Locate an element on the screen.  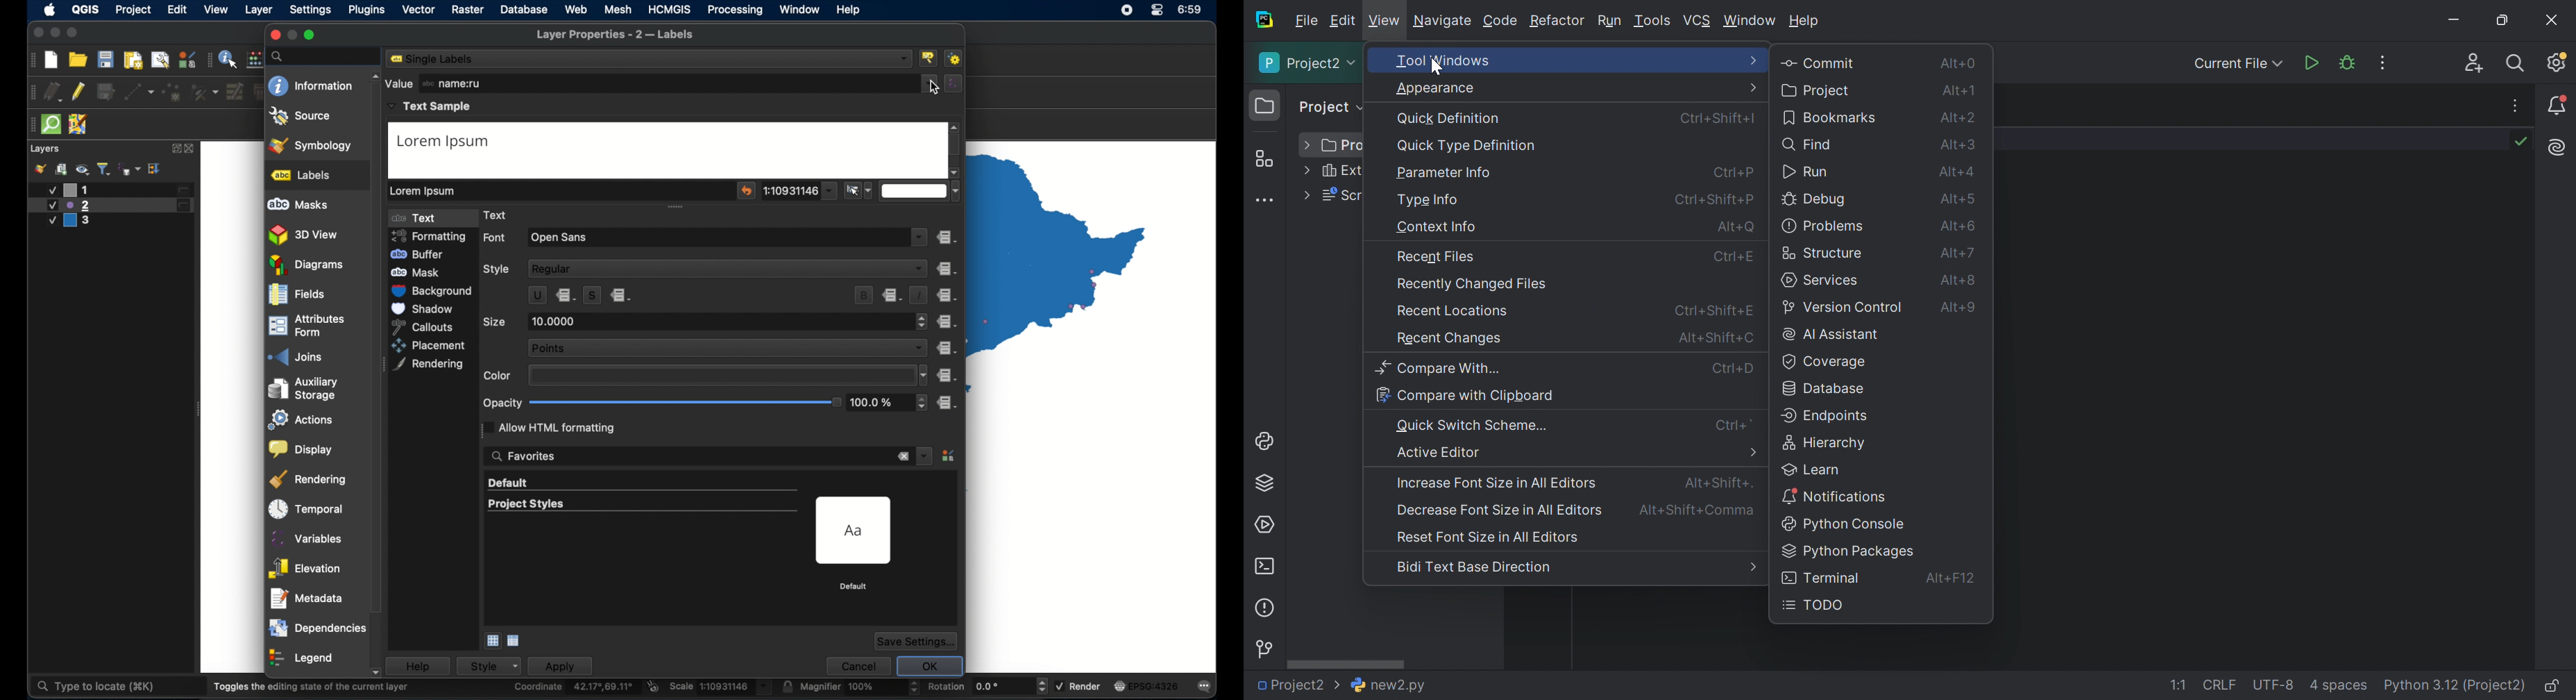
dependencies is located at coordinates (317, 625).